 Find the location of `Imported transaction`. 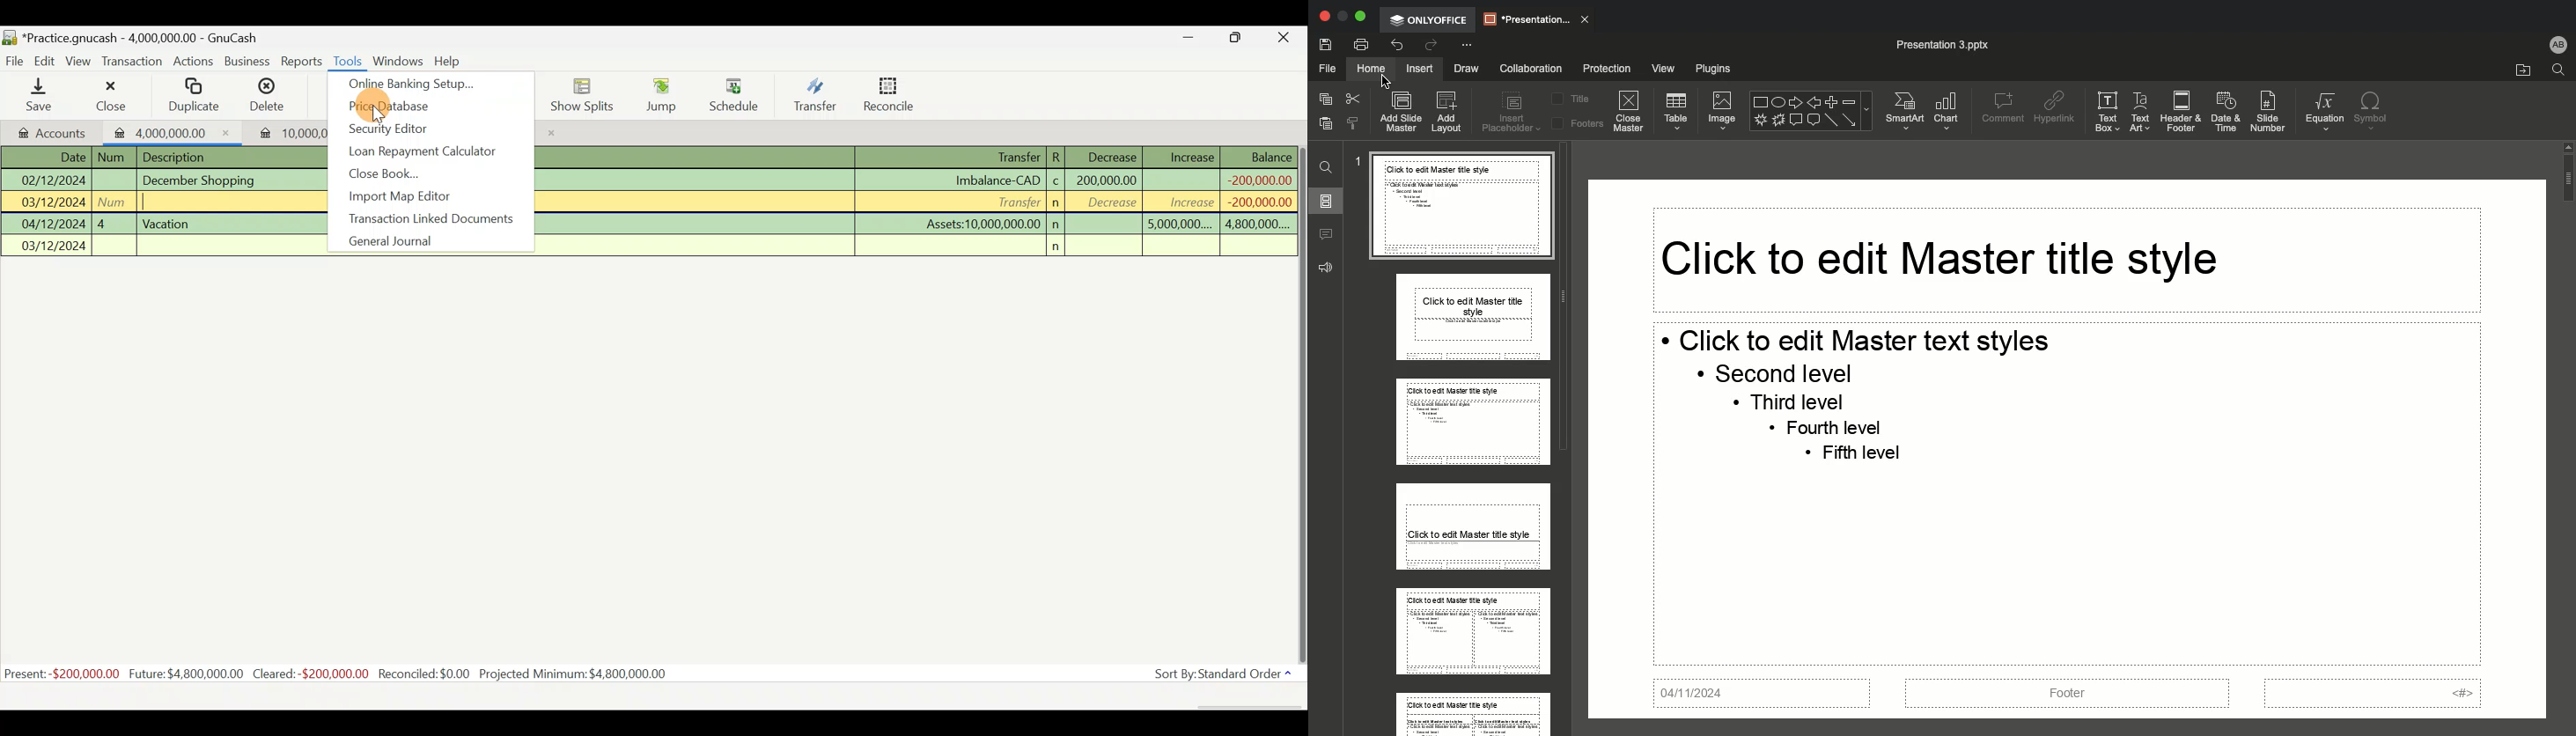

Imported transaction is located at coordinates (285, 129).